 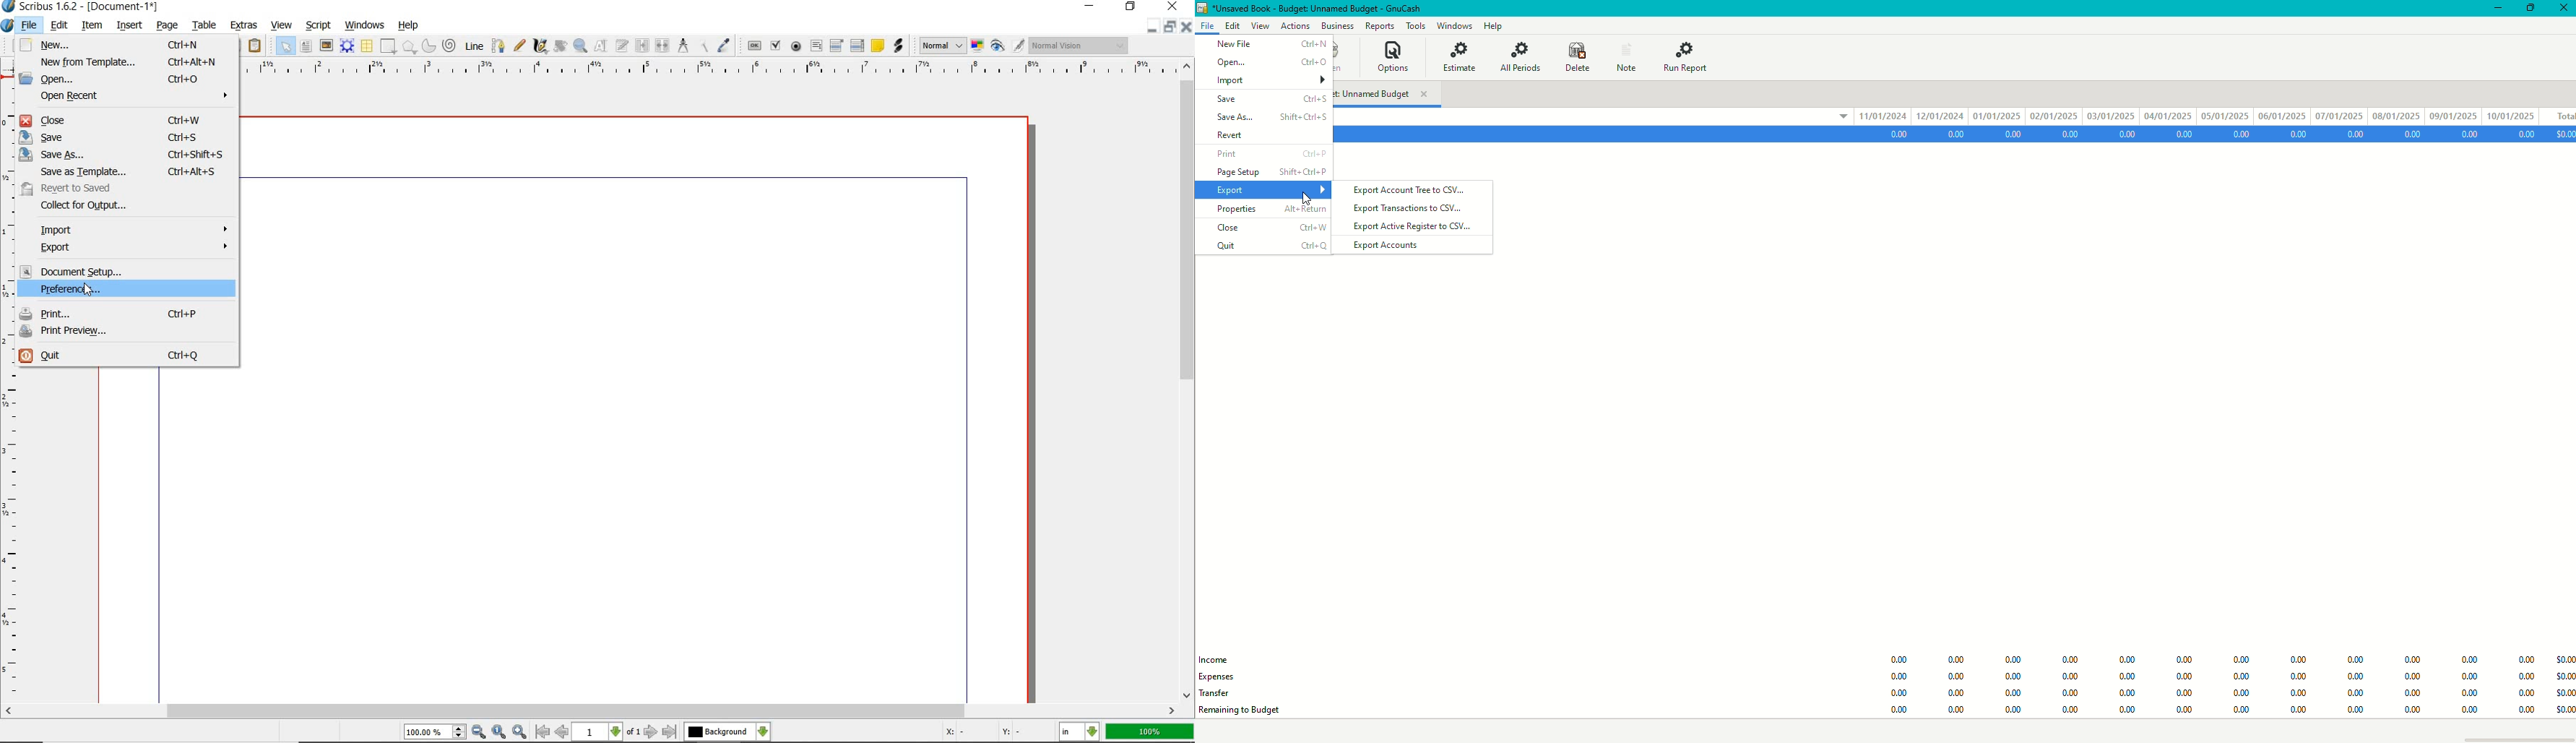 What do you see at coordinates (126, 154) in the screenshot?
I see `SAVE AS` at bounding box center [126, 154].